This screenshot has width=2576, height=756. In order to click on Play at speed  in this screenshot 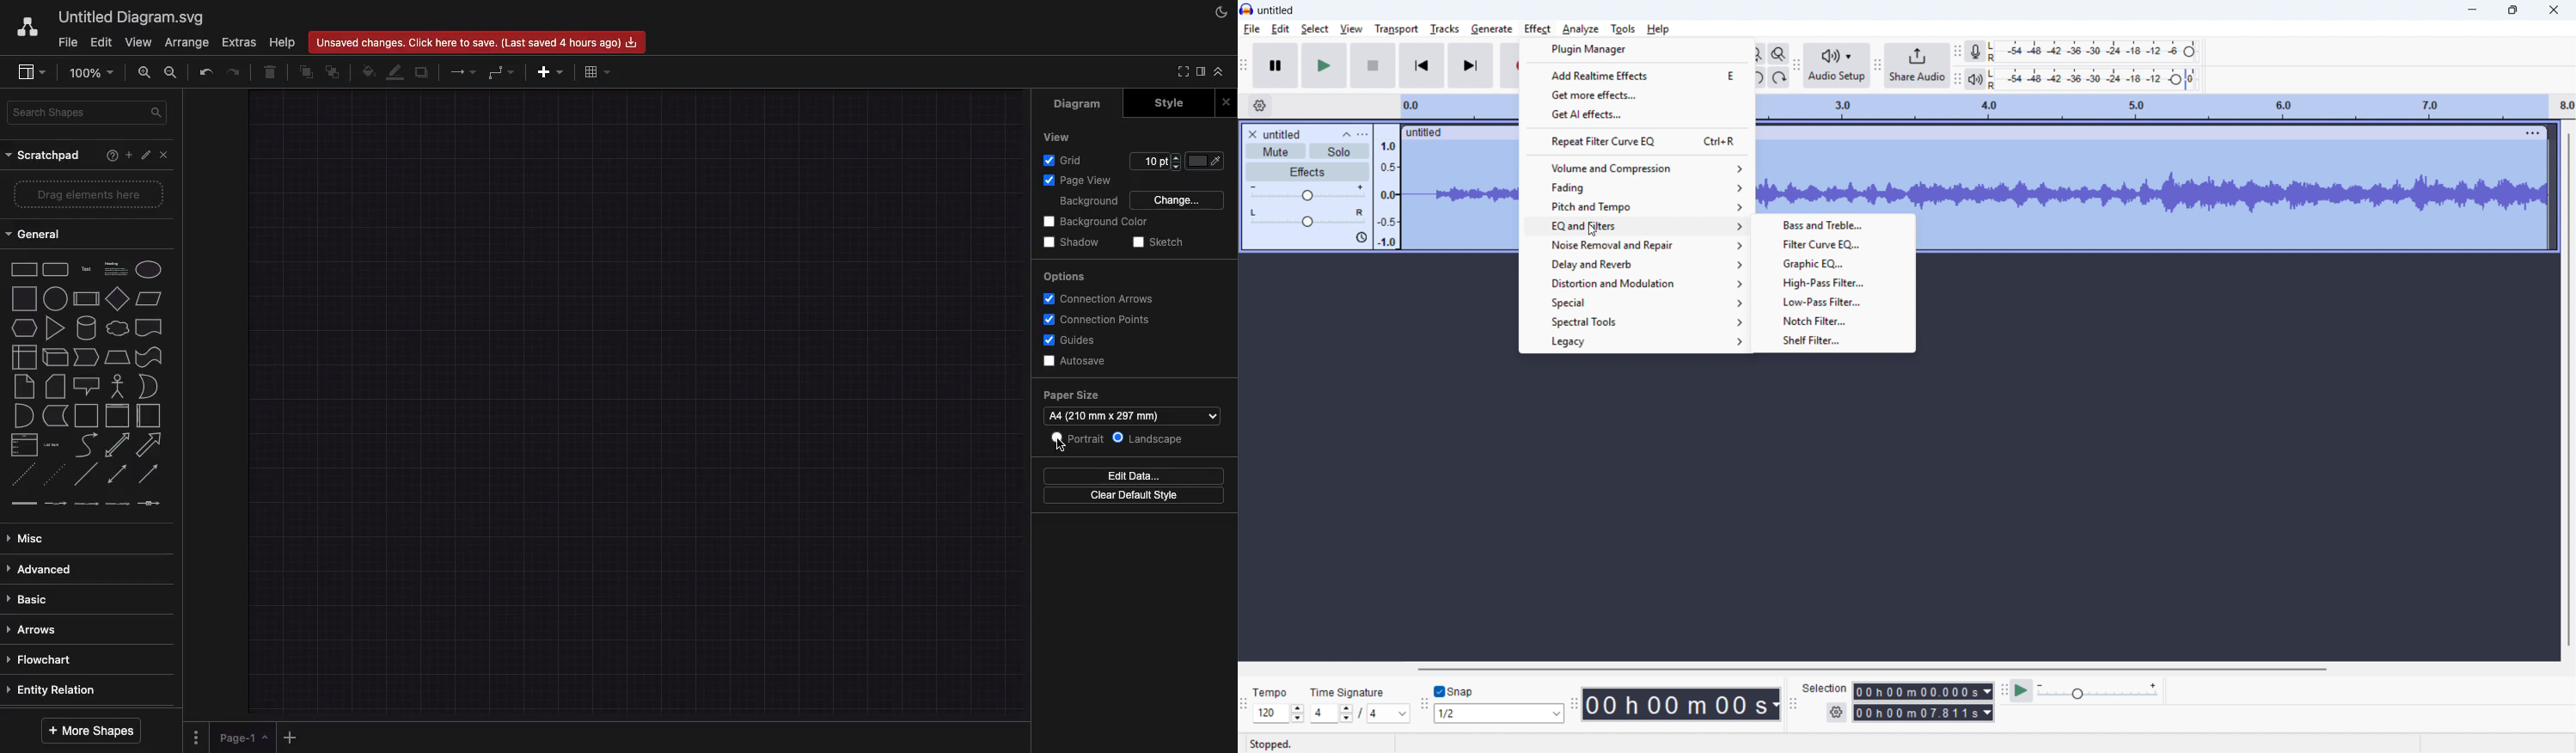, I will do `click(2020, 691)`.